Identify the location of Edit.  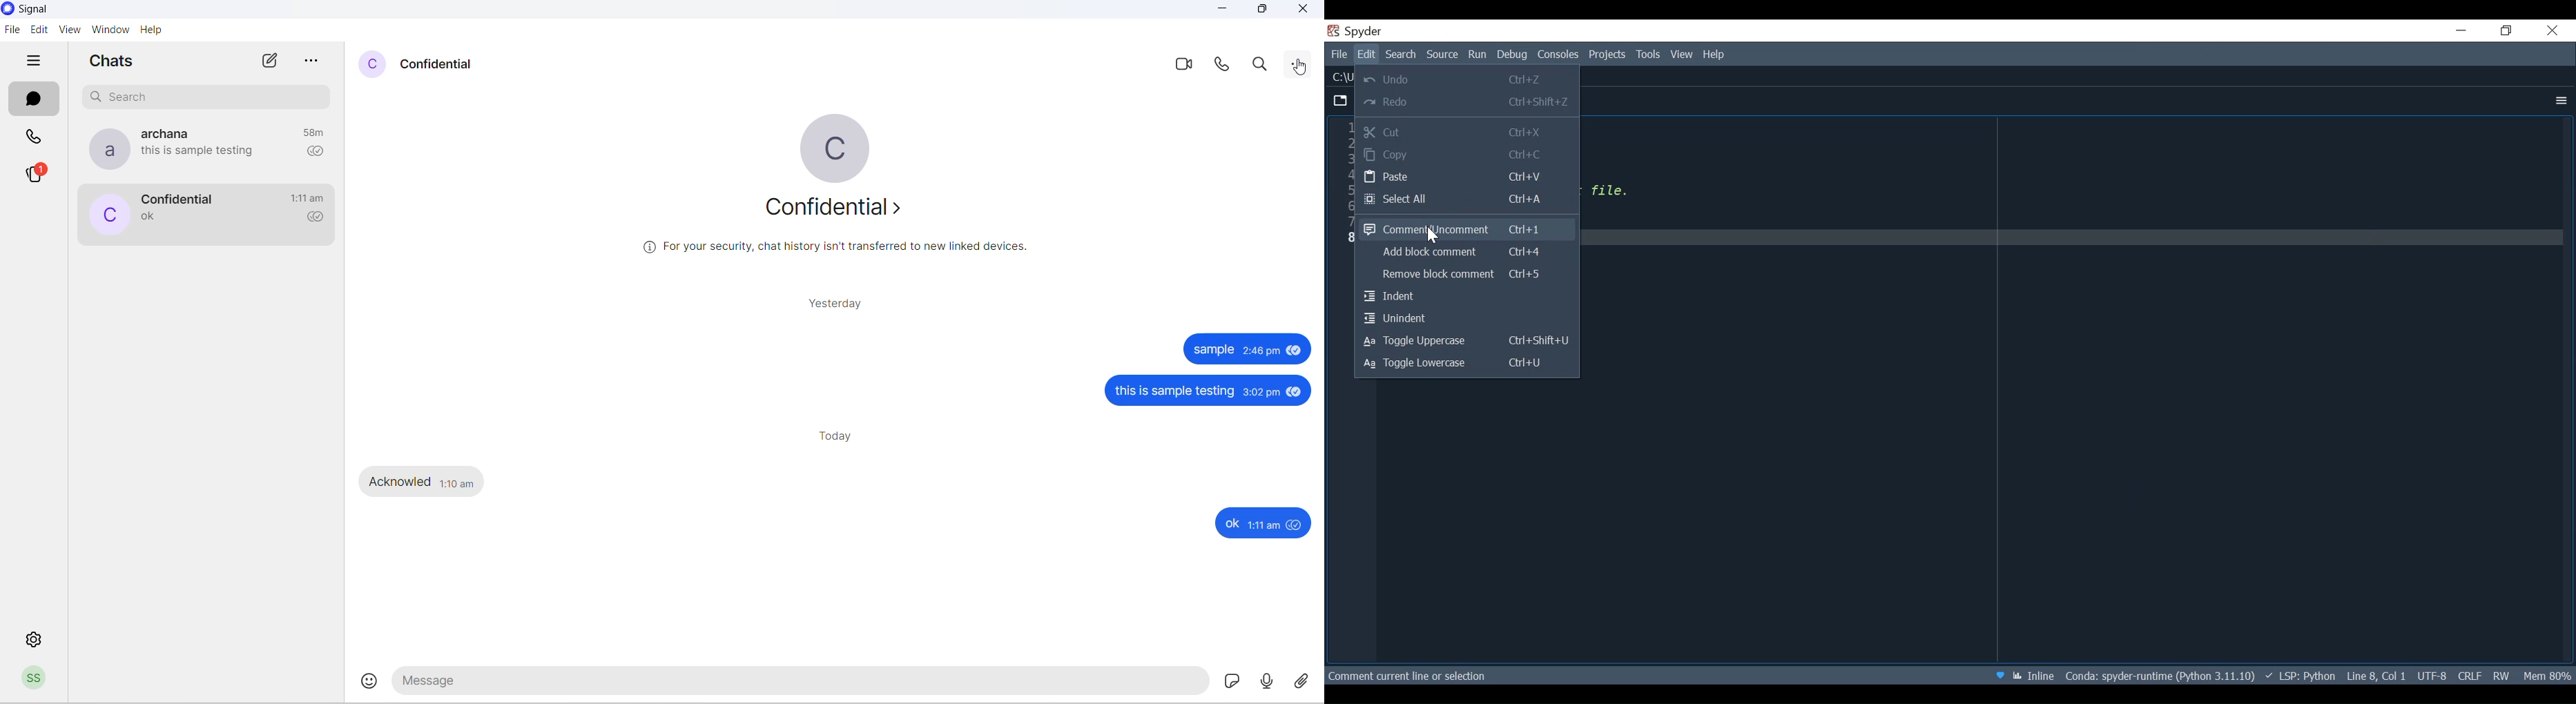
(1369, 55).